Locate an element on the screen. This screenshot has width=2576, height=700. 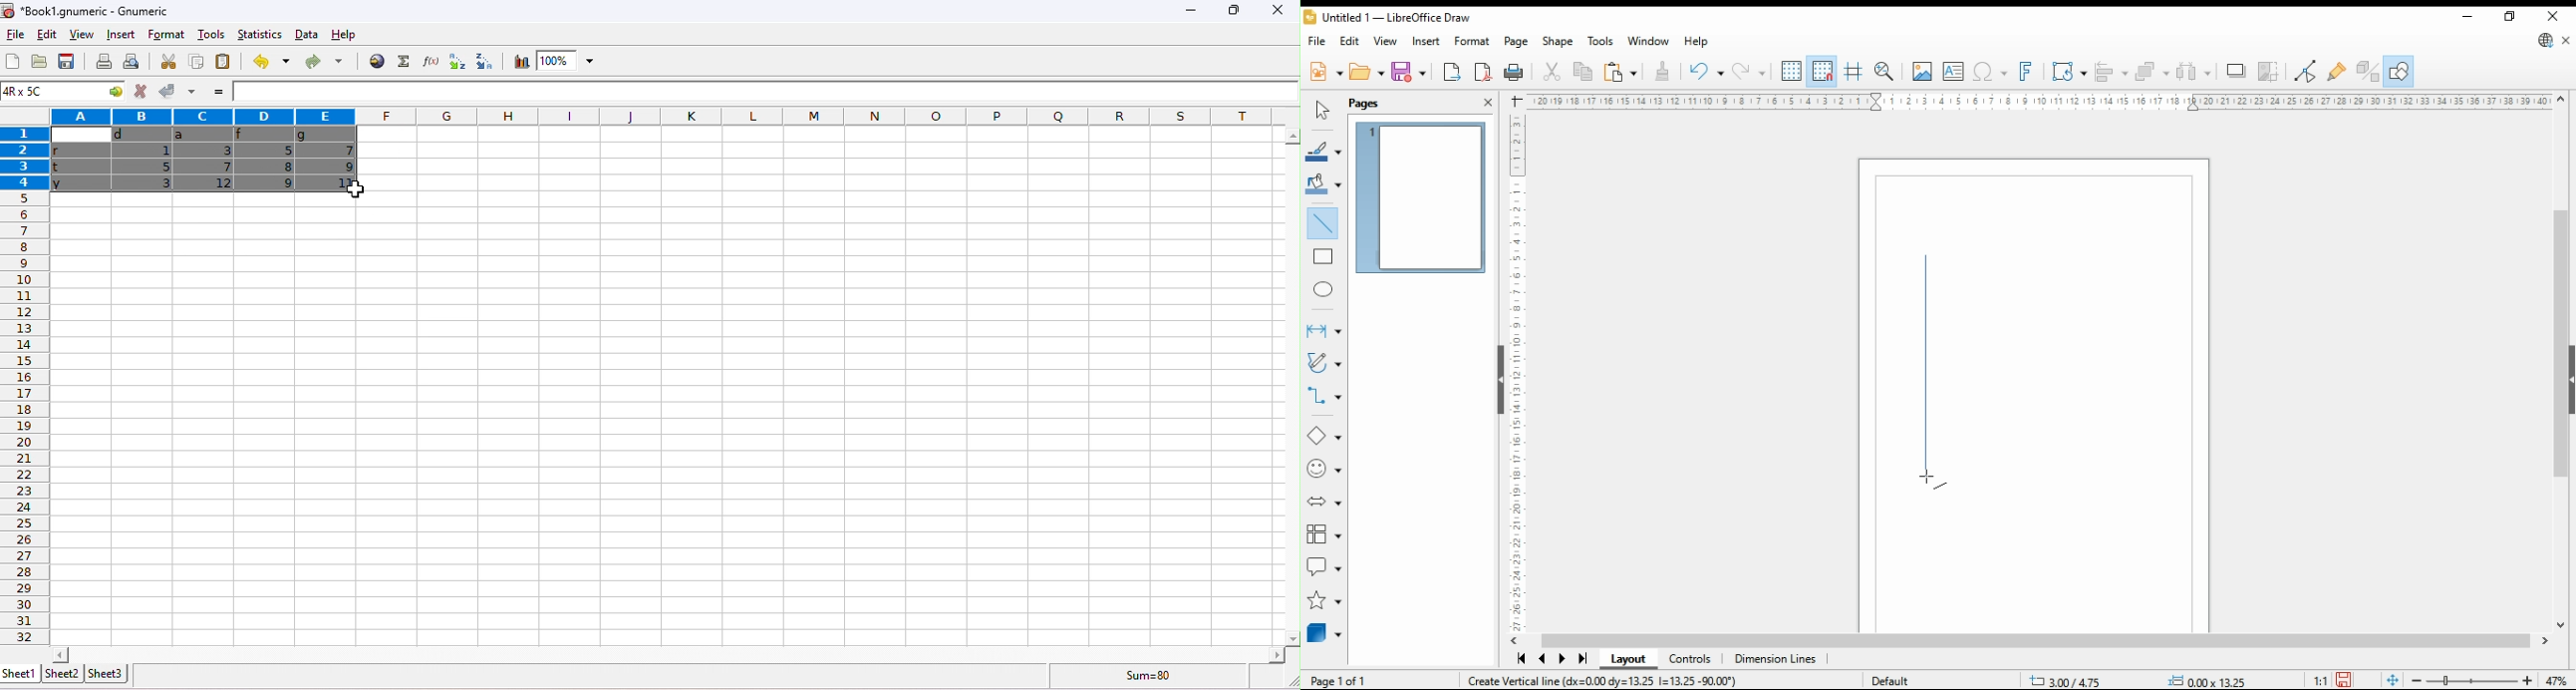
last page is located at coordinates (1581, 659).